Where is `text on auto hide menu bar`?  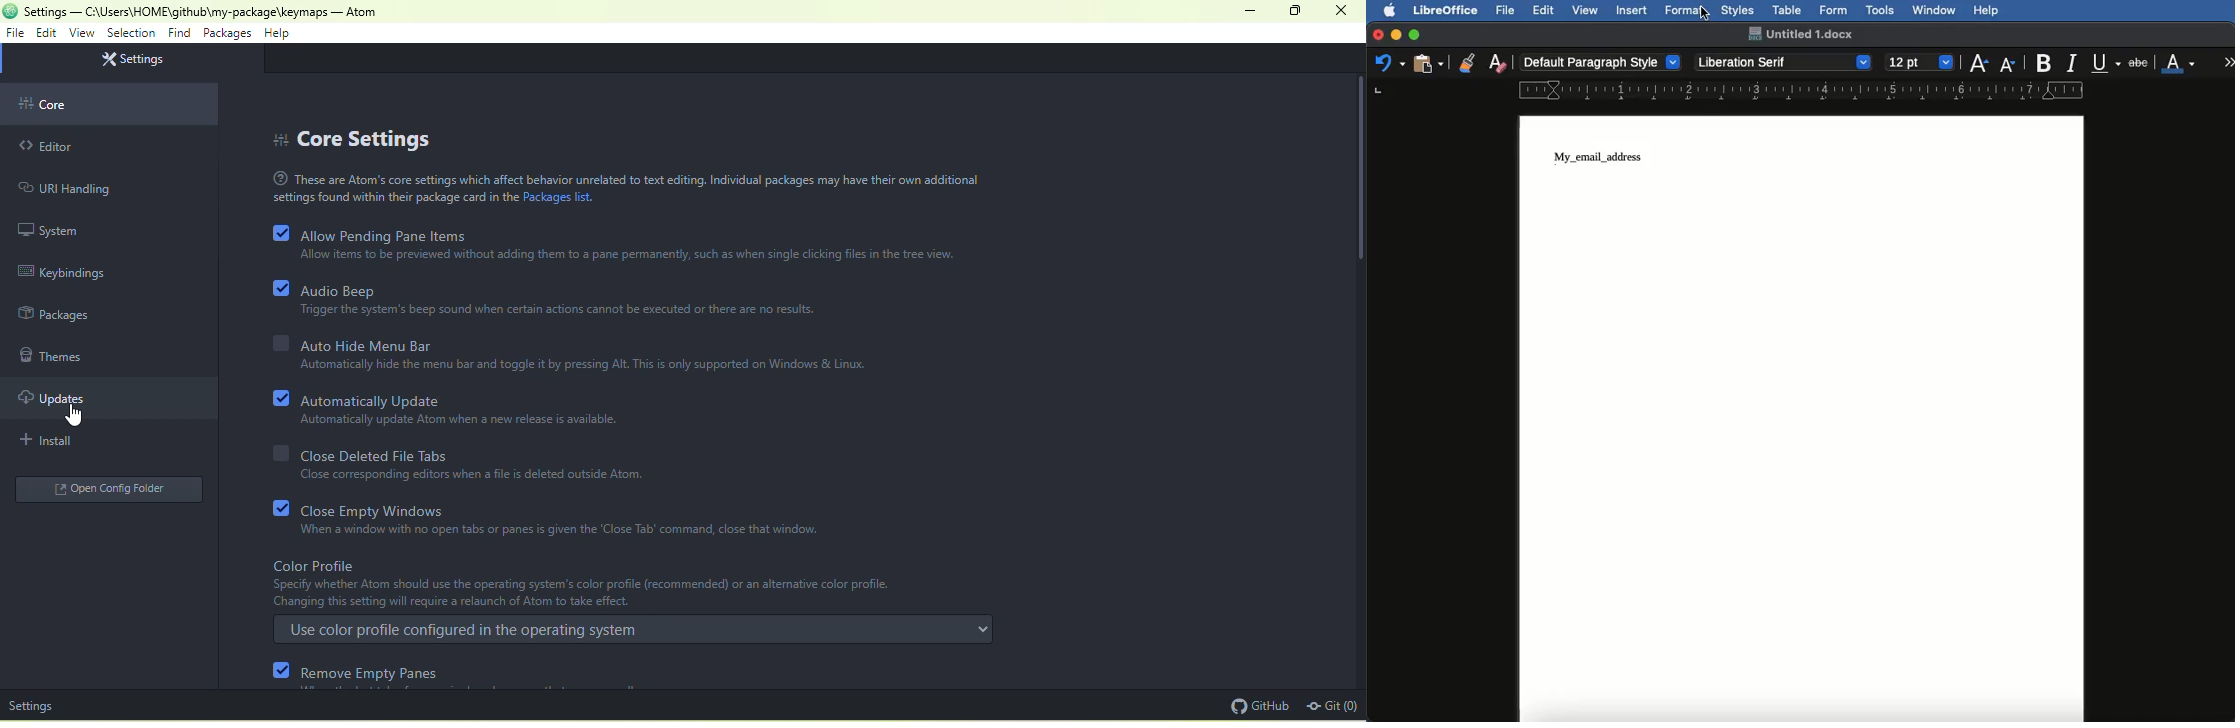 text on auto hide menu bar is located at coordinates (604, 368).